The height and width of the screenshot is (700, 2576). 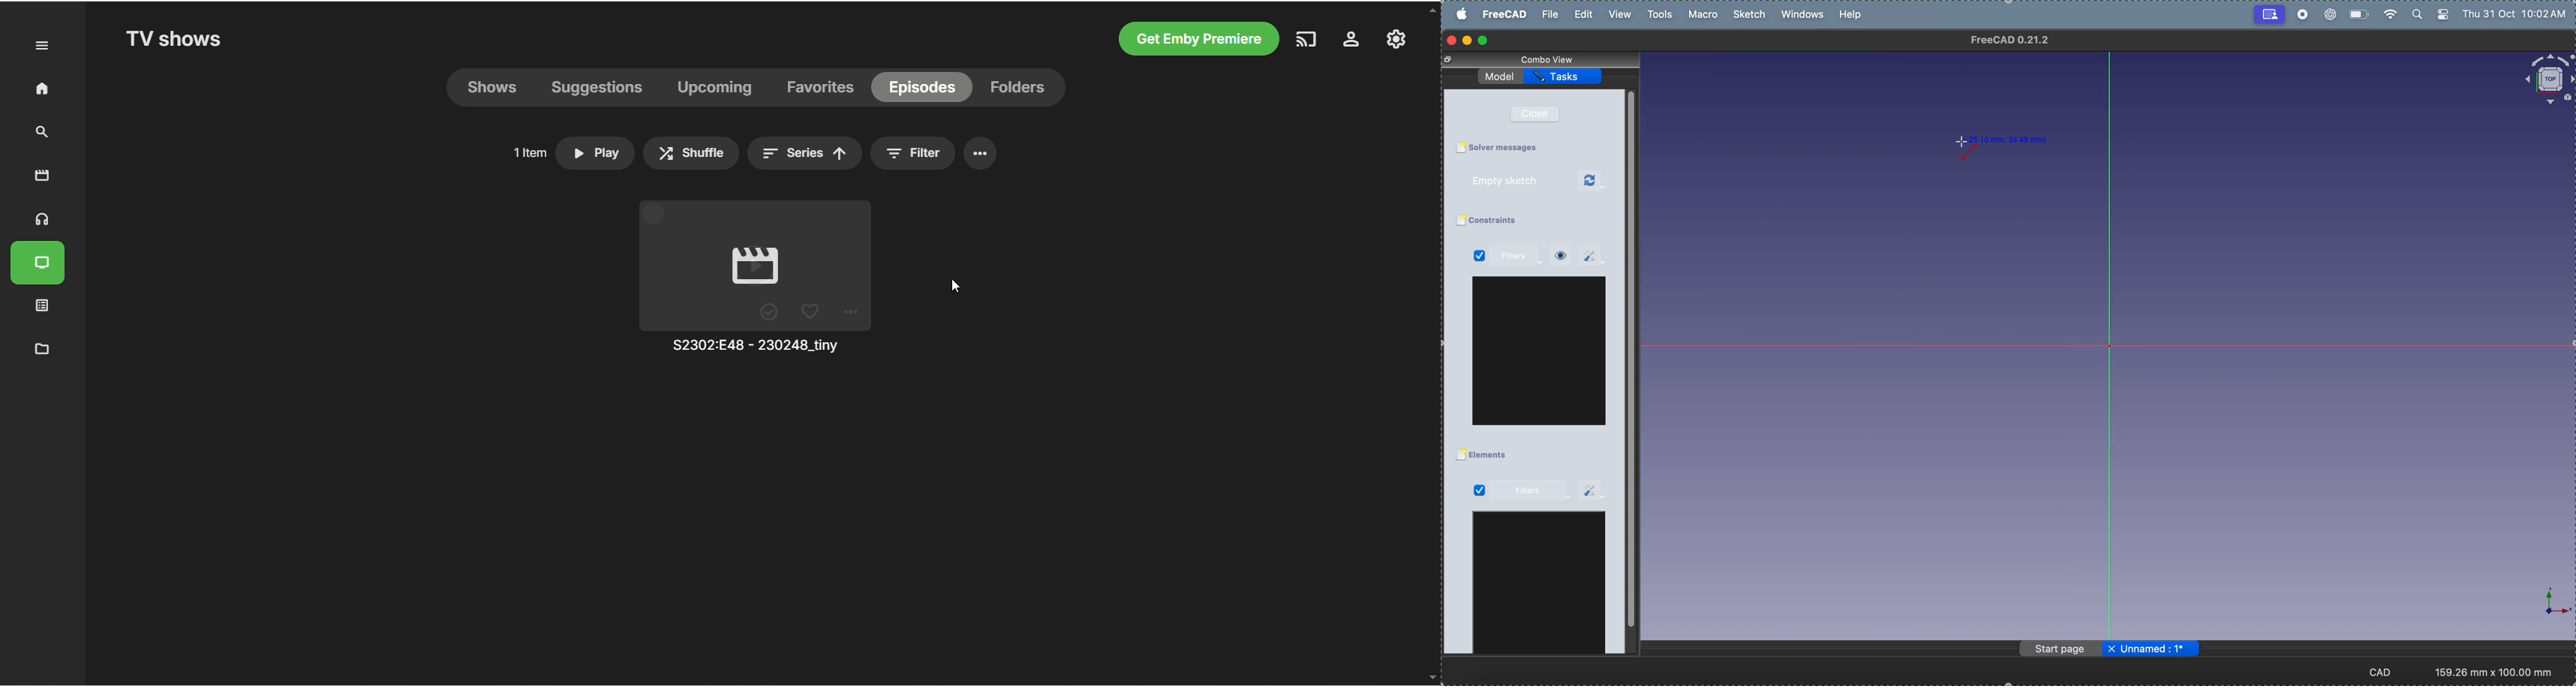 I want to click on Checkbox, so click(x=1459, y=221).